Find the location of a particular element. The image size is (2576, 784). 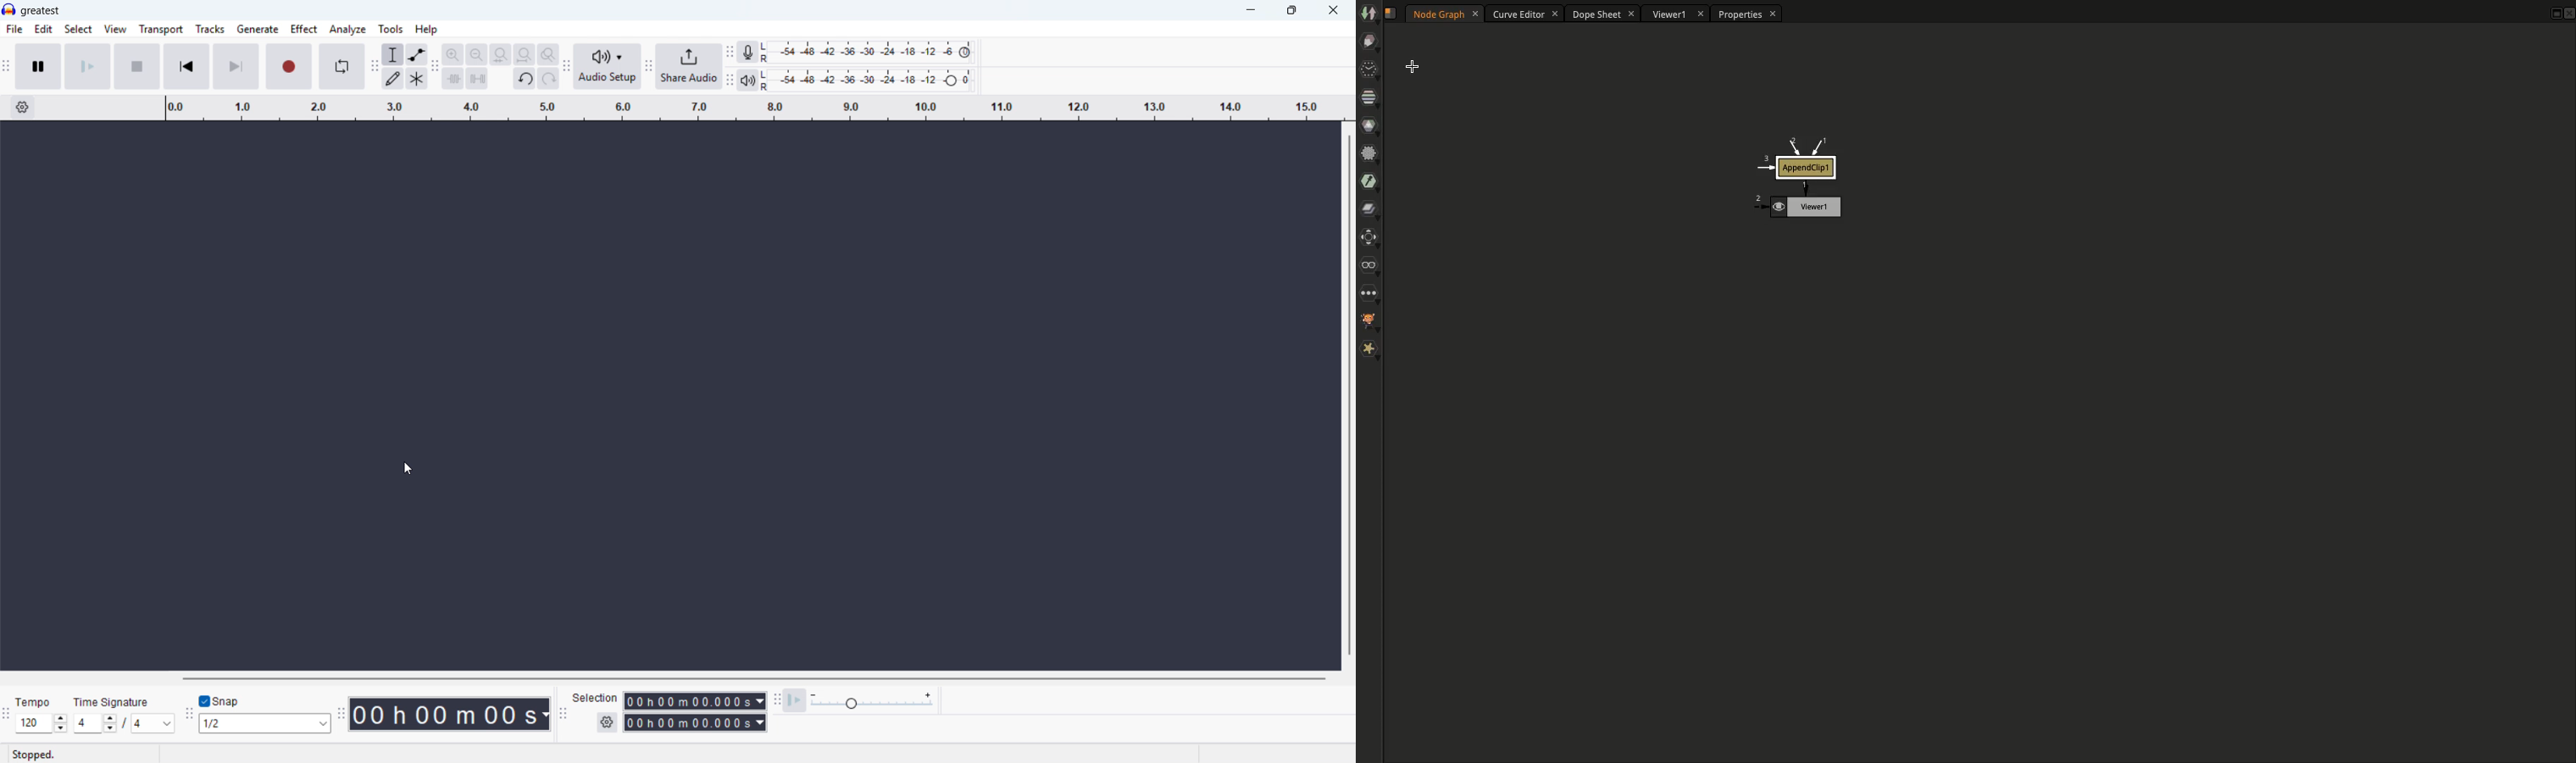

Fit project to width  is located at coordinates (525, 54).